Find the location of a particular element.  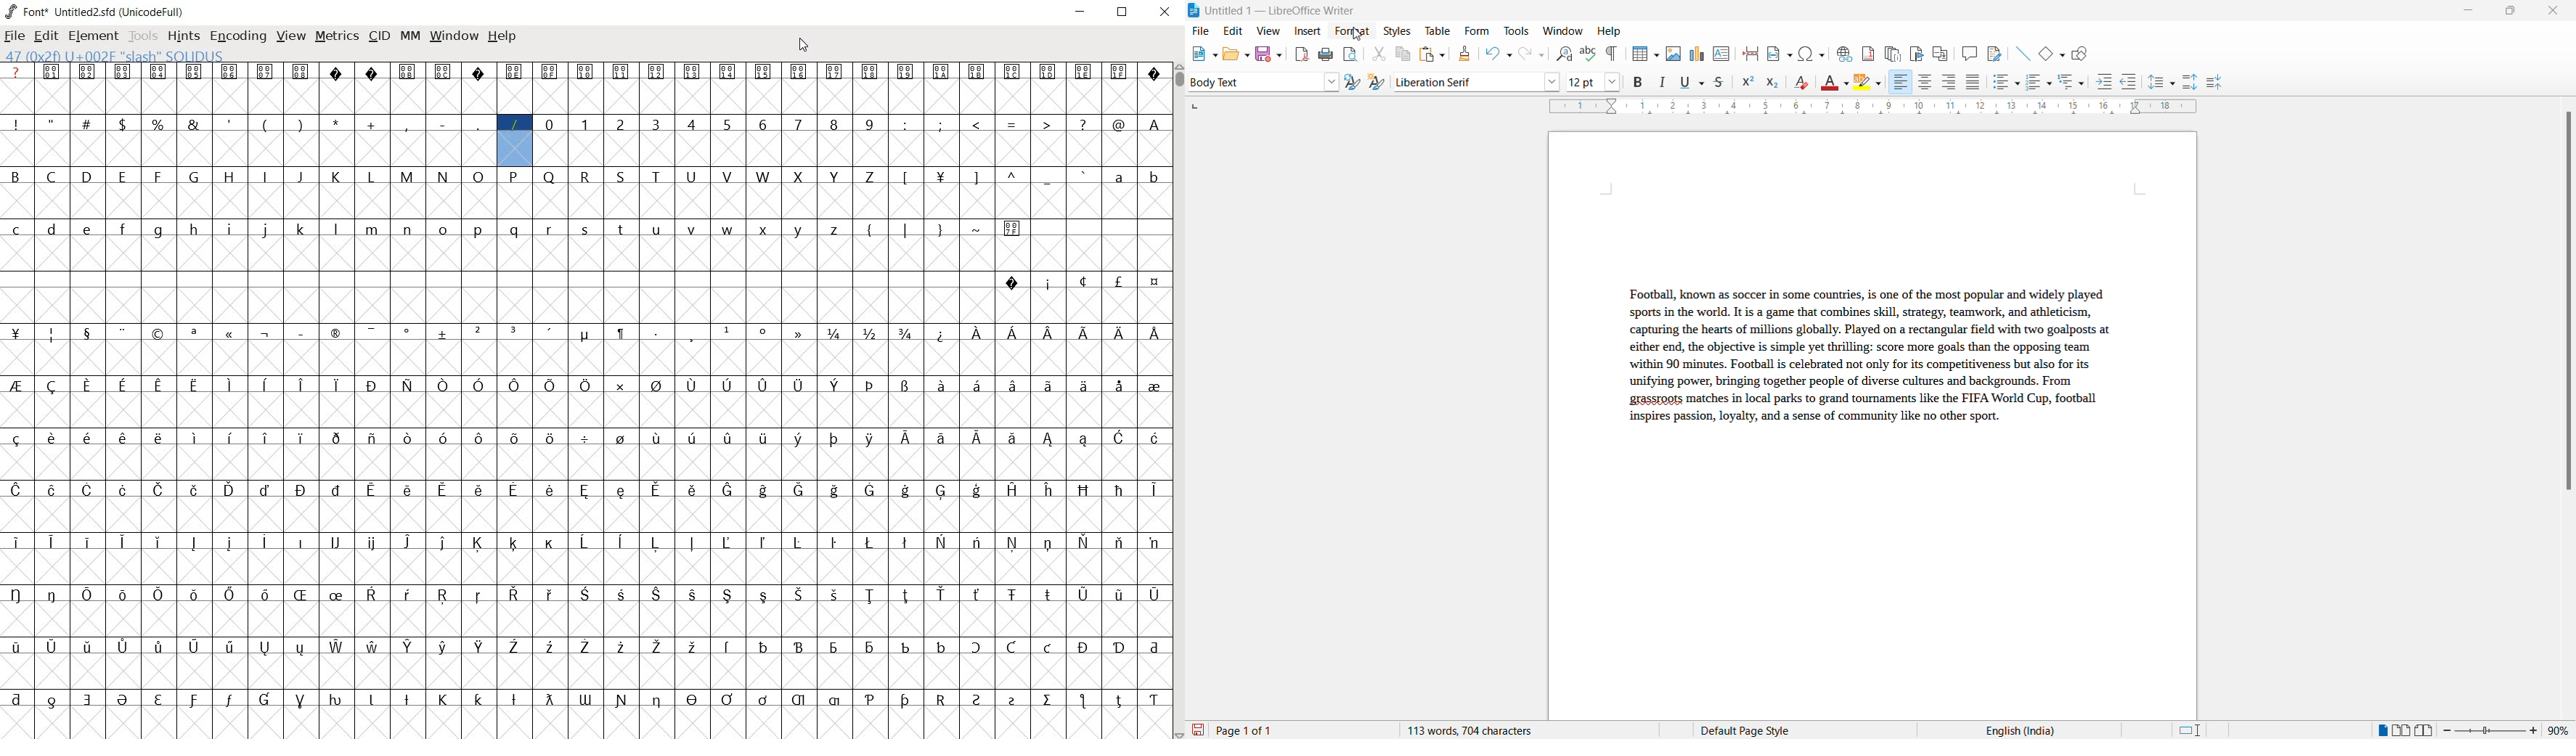

glyph is located at coordinates (834, 595).